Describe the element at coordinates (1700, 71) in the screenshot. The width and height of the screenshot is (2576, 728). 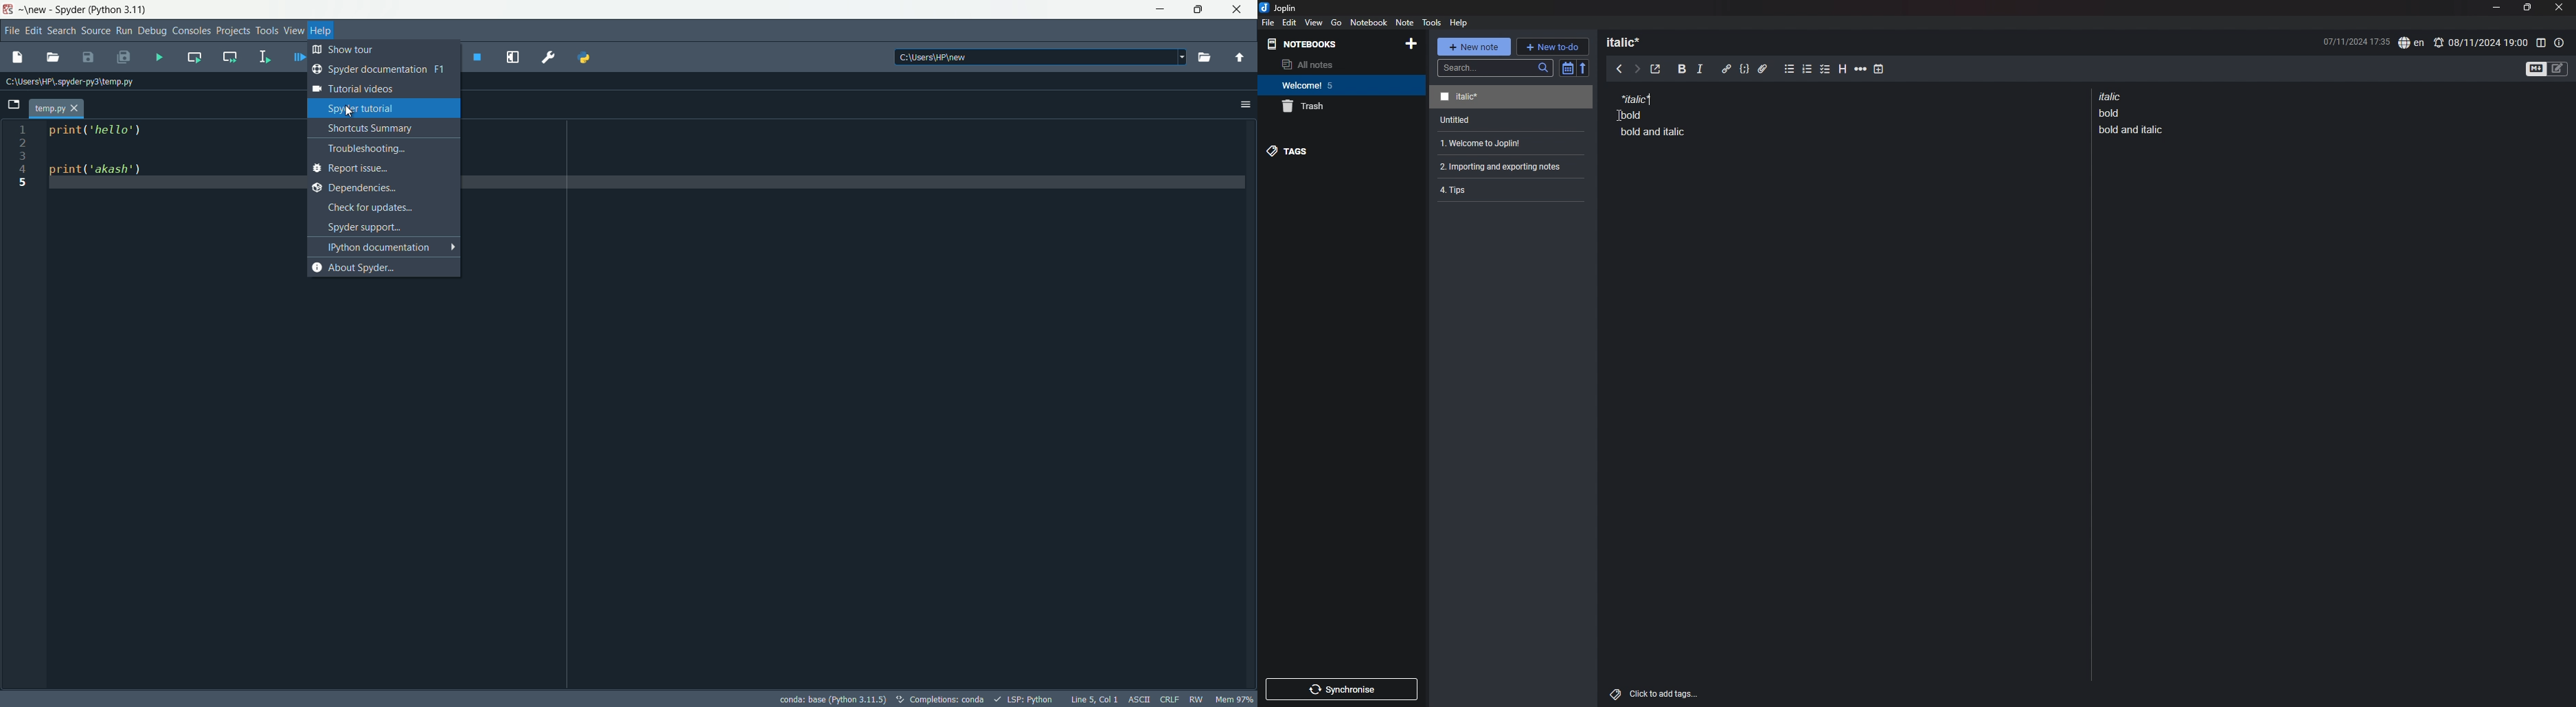
I see `italic` at that location.